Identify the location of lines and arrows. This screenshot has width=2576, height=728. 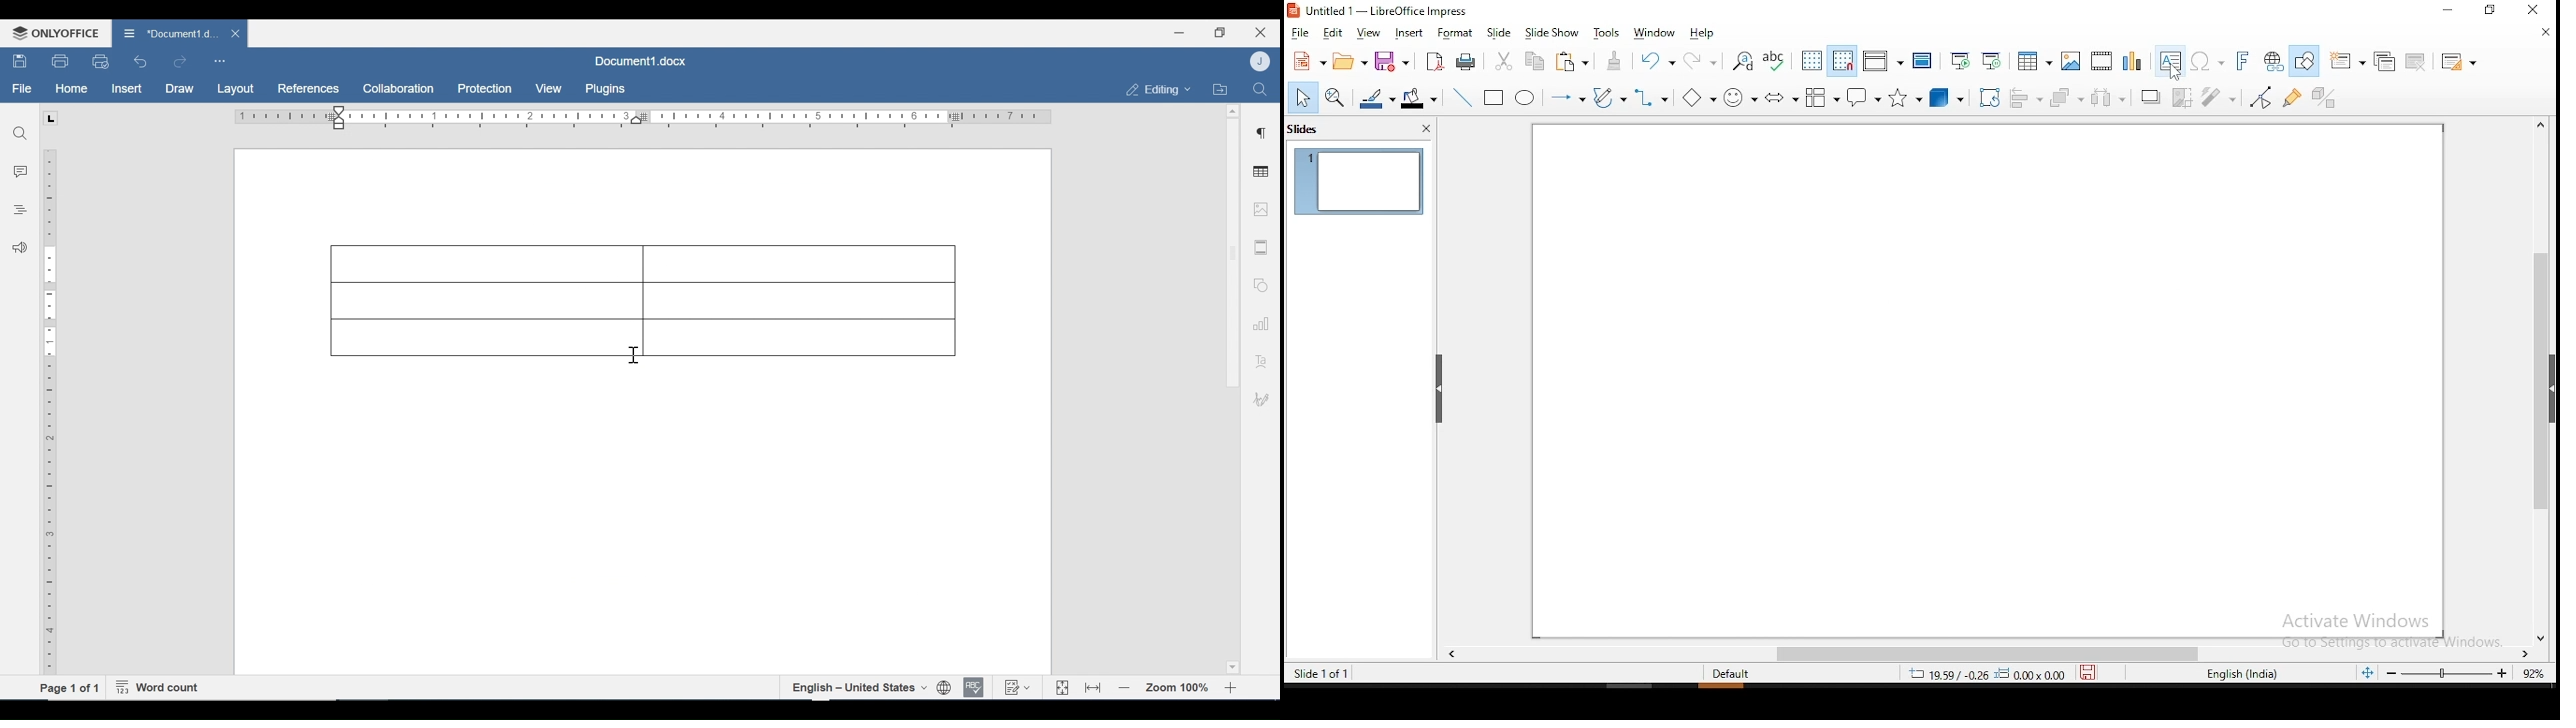
(1570, 97).